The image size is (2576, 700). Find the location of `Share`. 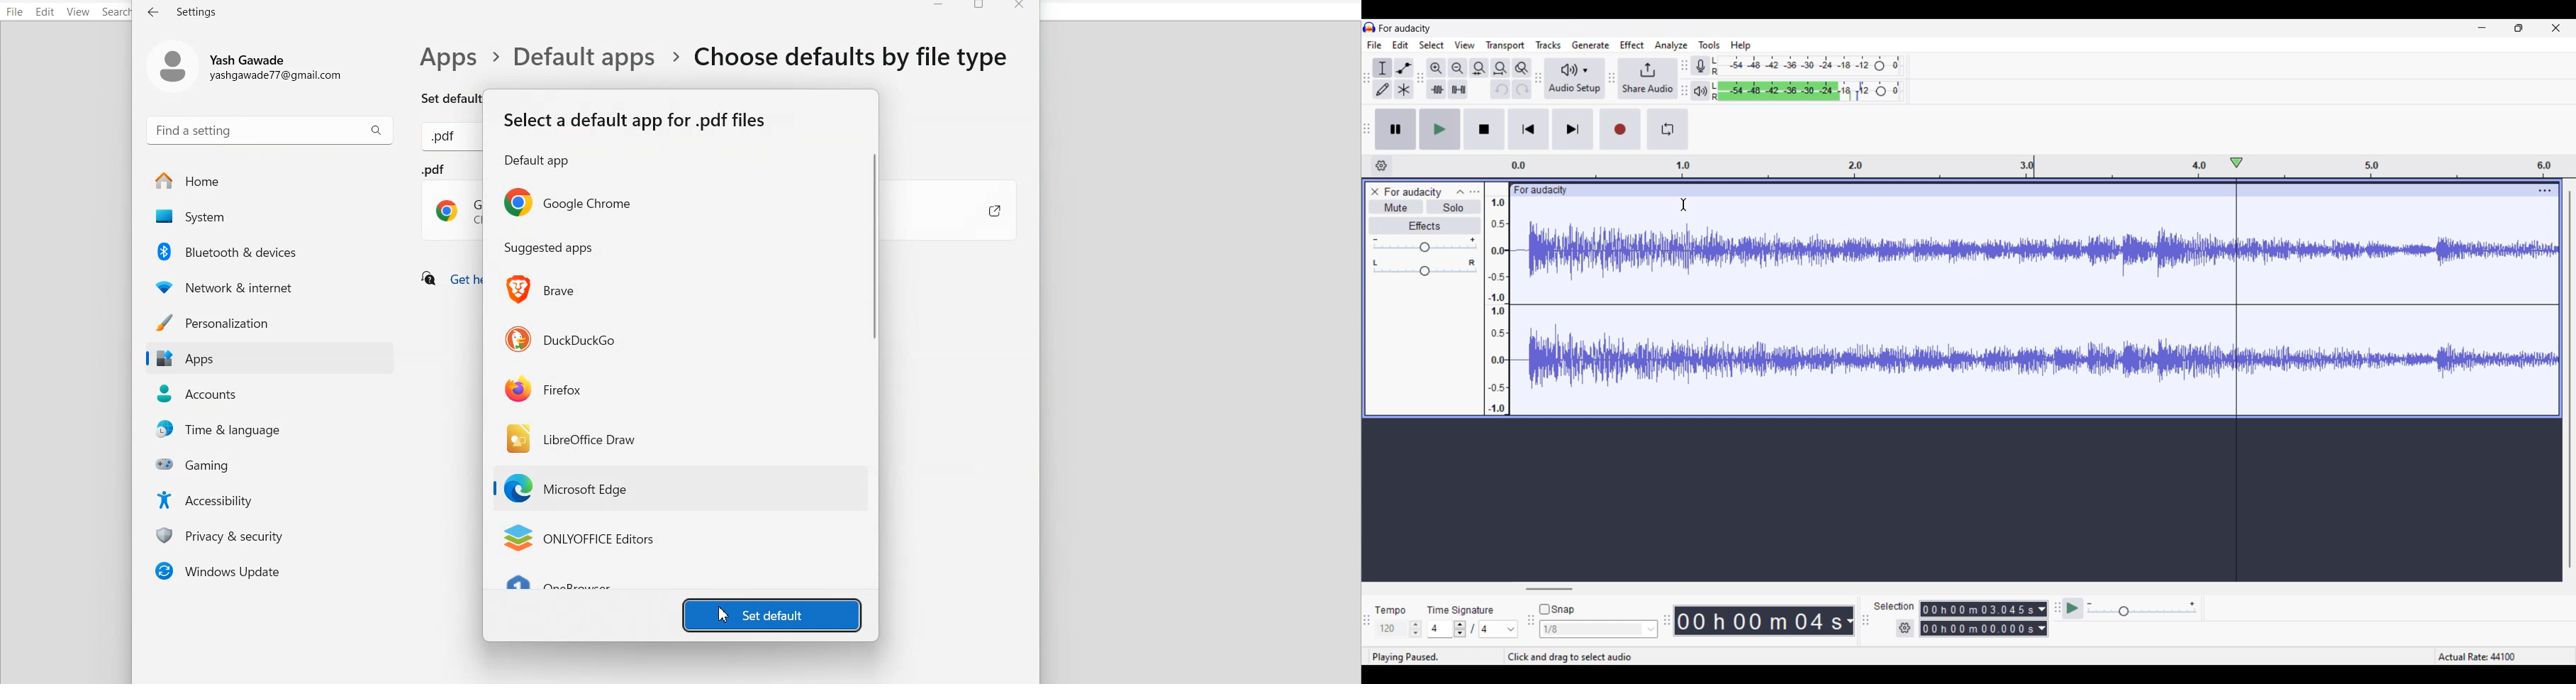

Share is located at coordinates (980, 212).